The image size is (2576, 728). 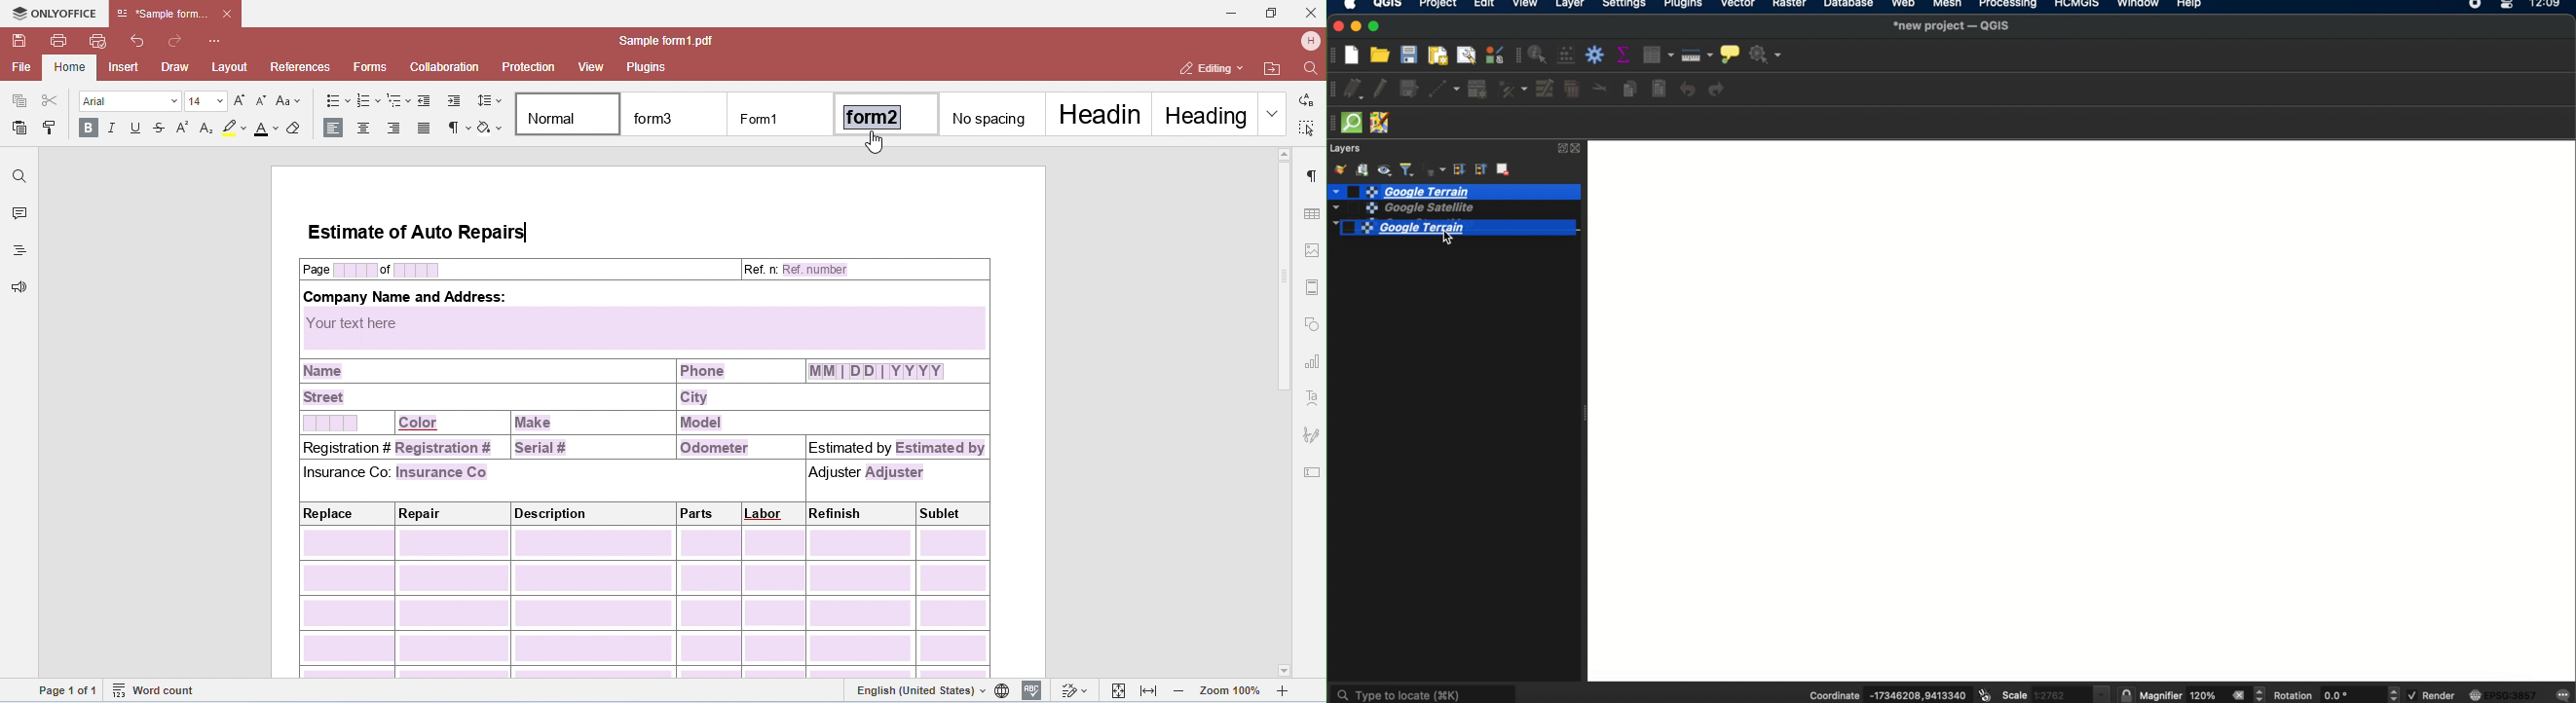 What do you see at coordinates (1408, 169) in the screenshot?
I see `filter legend` at bounding box center [1408, 169].